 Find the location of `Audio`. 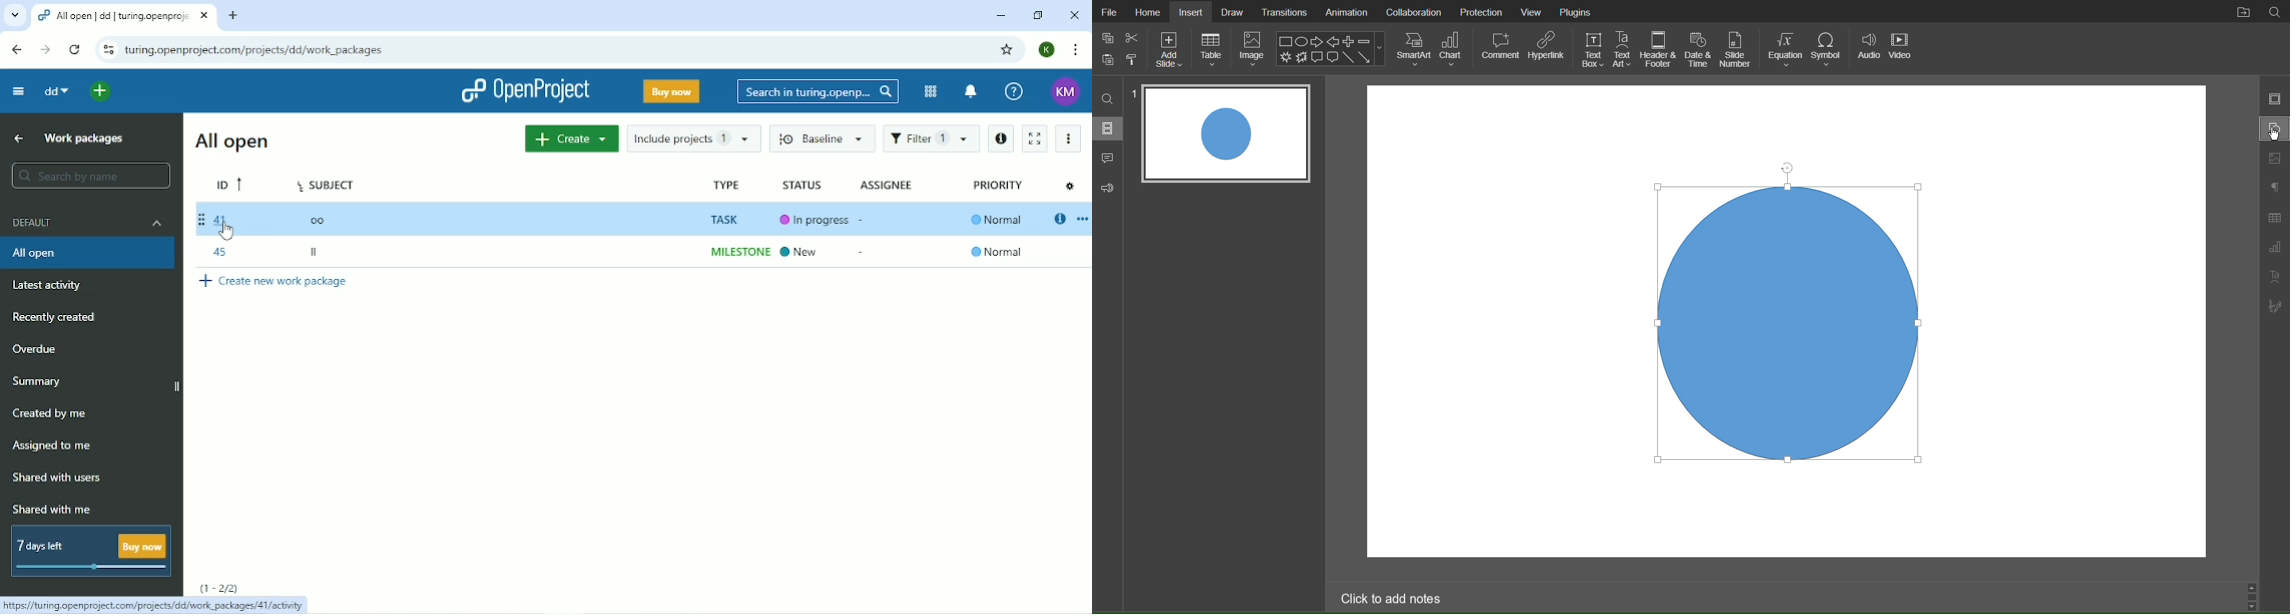

Audio is located at coordinates (1869, 50).